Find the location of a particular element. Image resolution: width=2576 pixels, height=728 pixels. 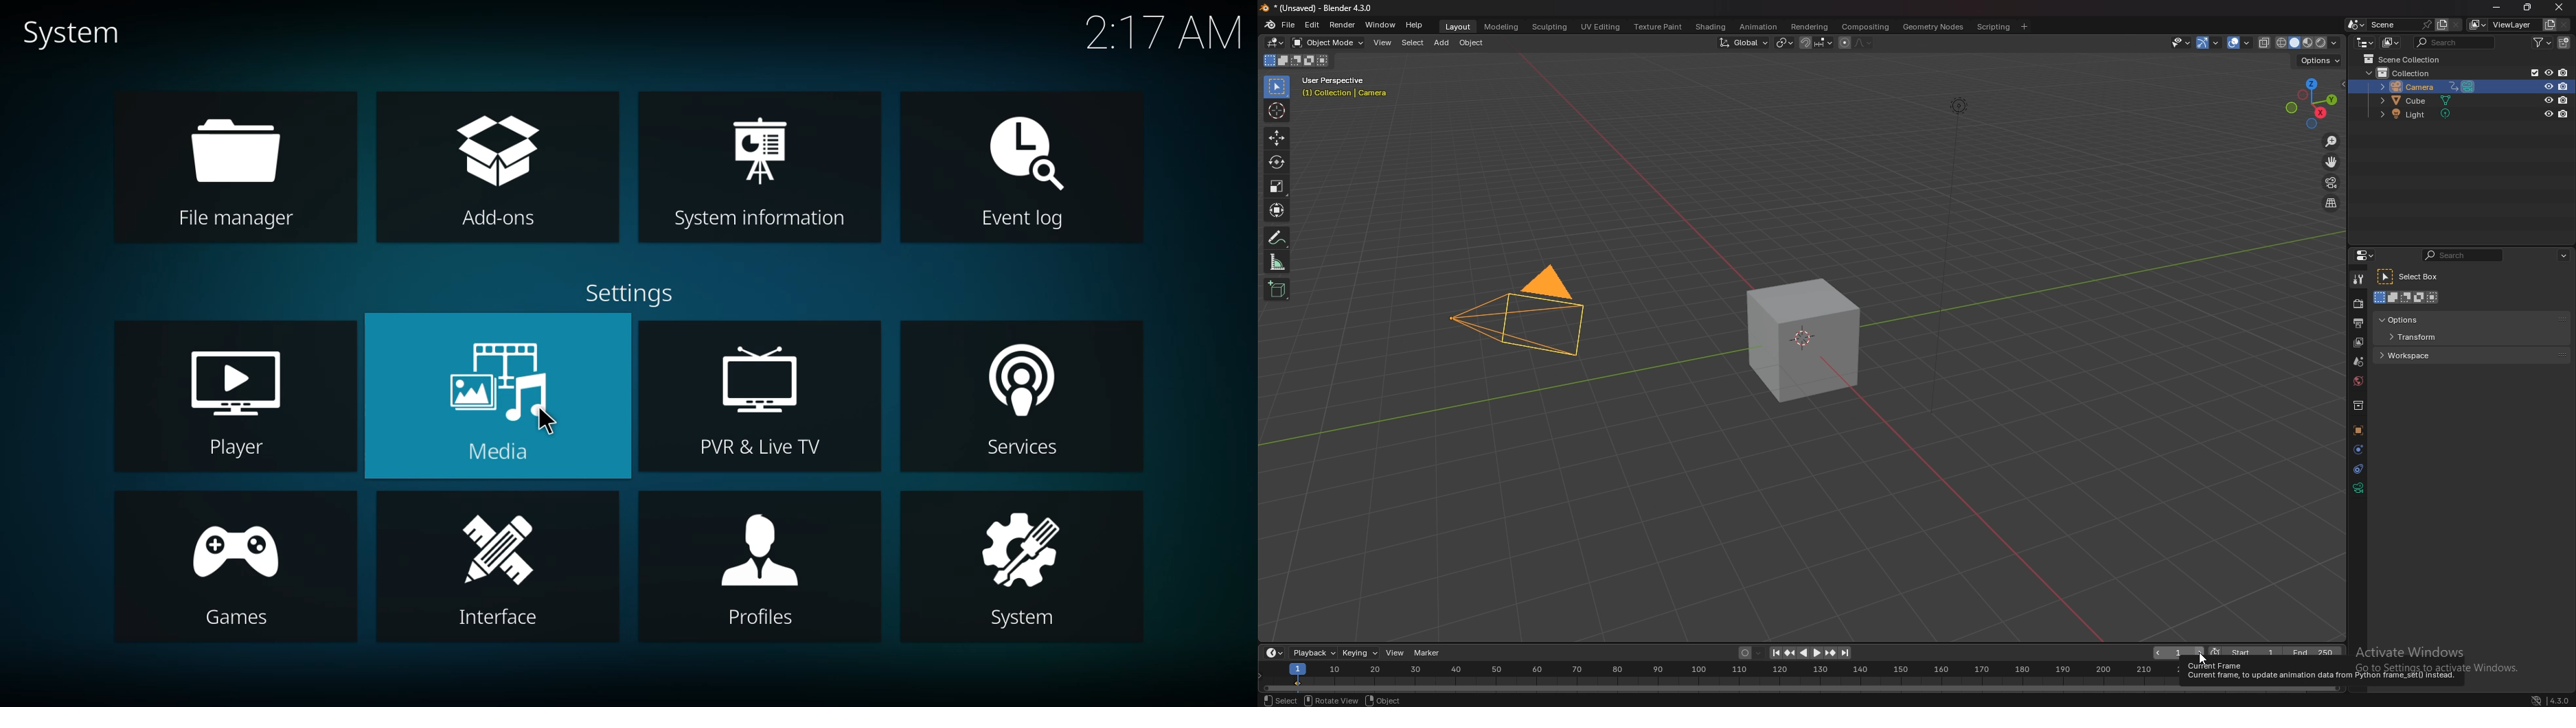

filter is located at coordinates (2543, 43).